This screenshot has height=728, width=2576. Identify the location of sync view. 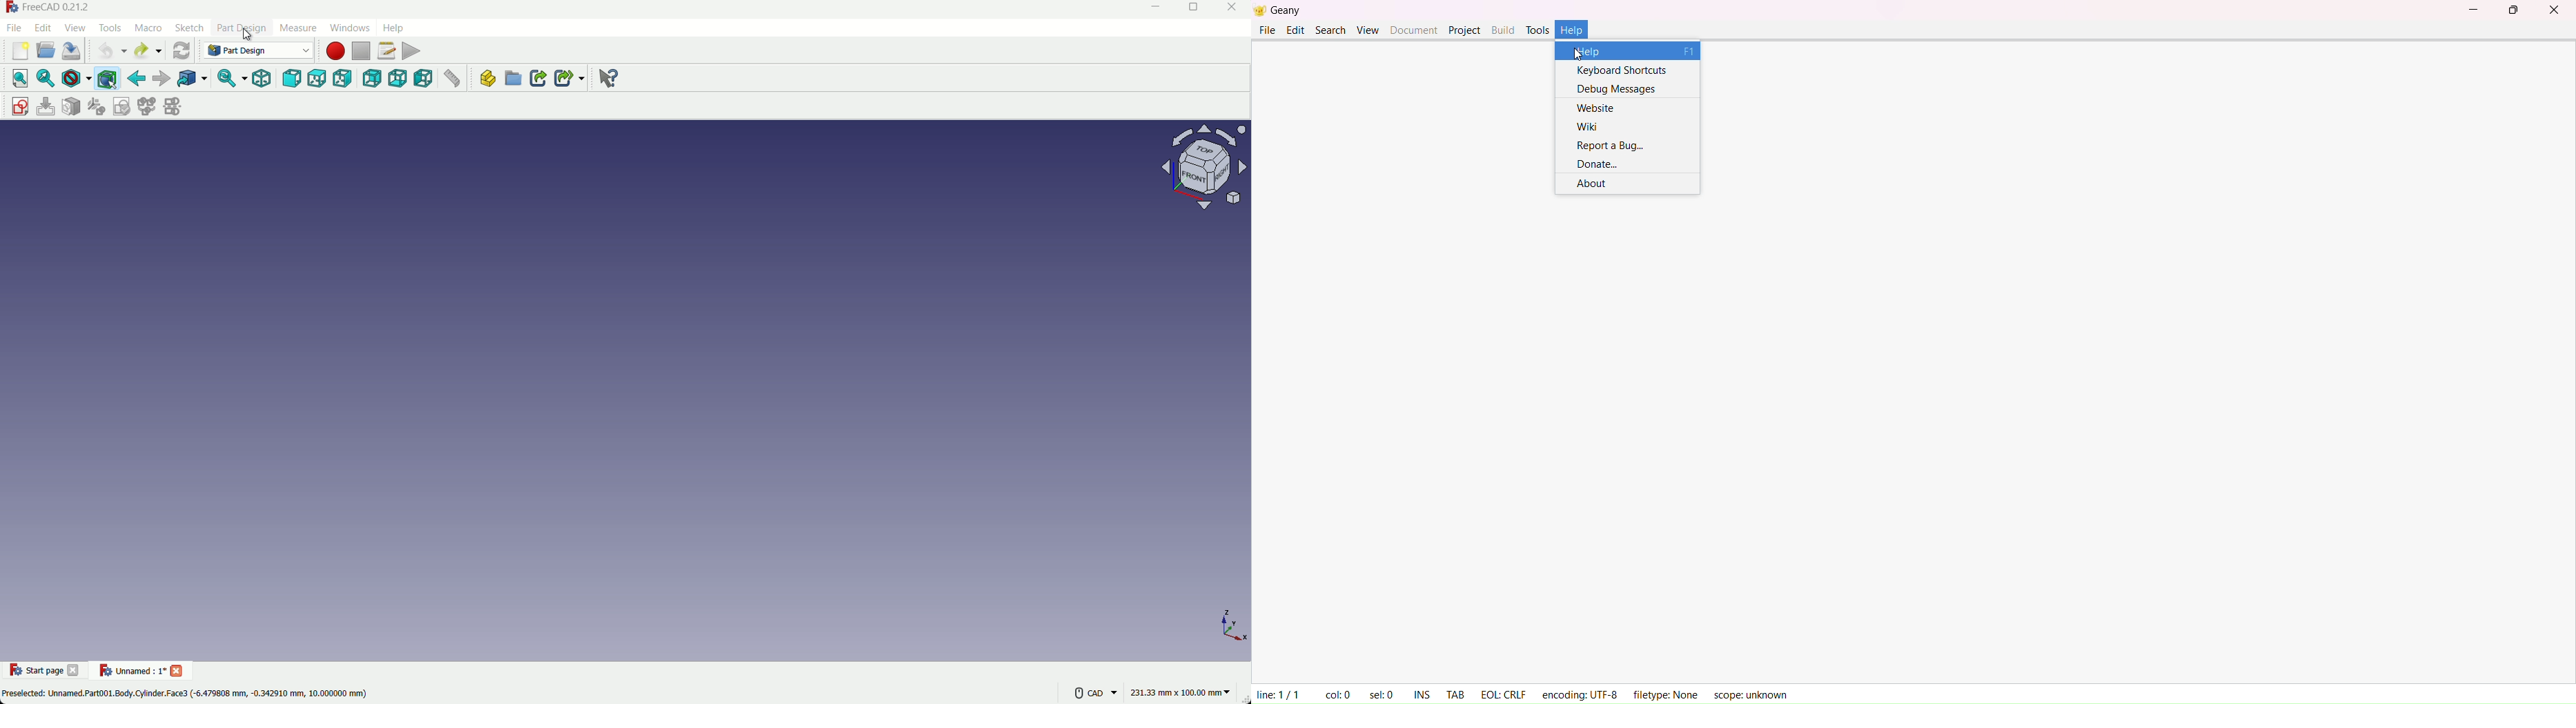
(225, 79).